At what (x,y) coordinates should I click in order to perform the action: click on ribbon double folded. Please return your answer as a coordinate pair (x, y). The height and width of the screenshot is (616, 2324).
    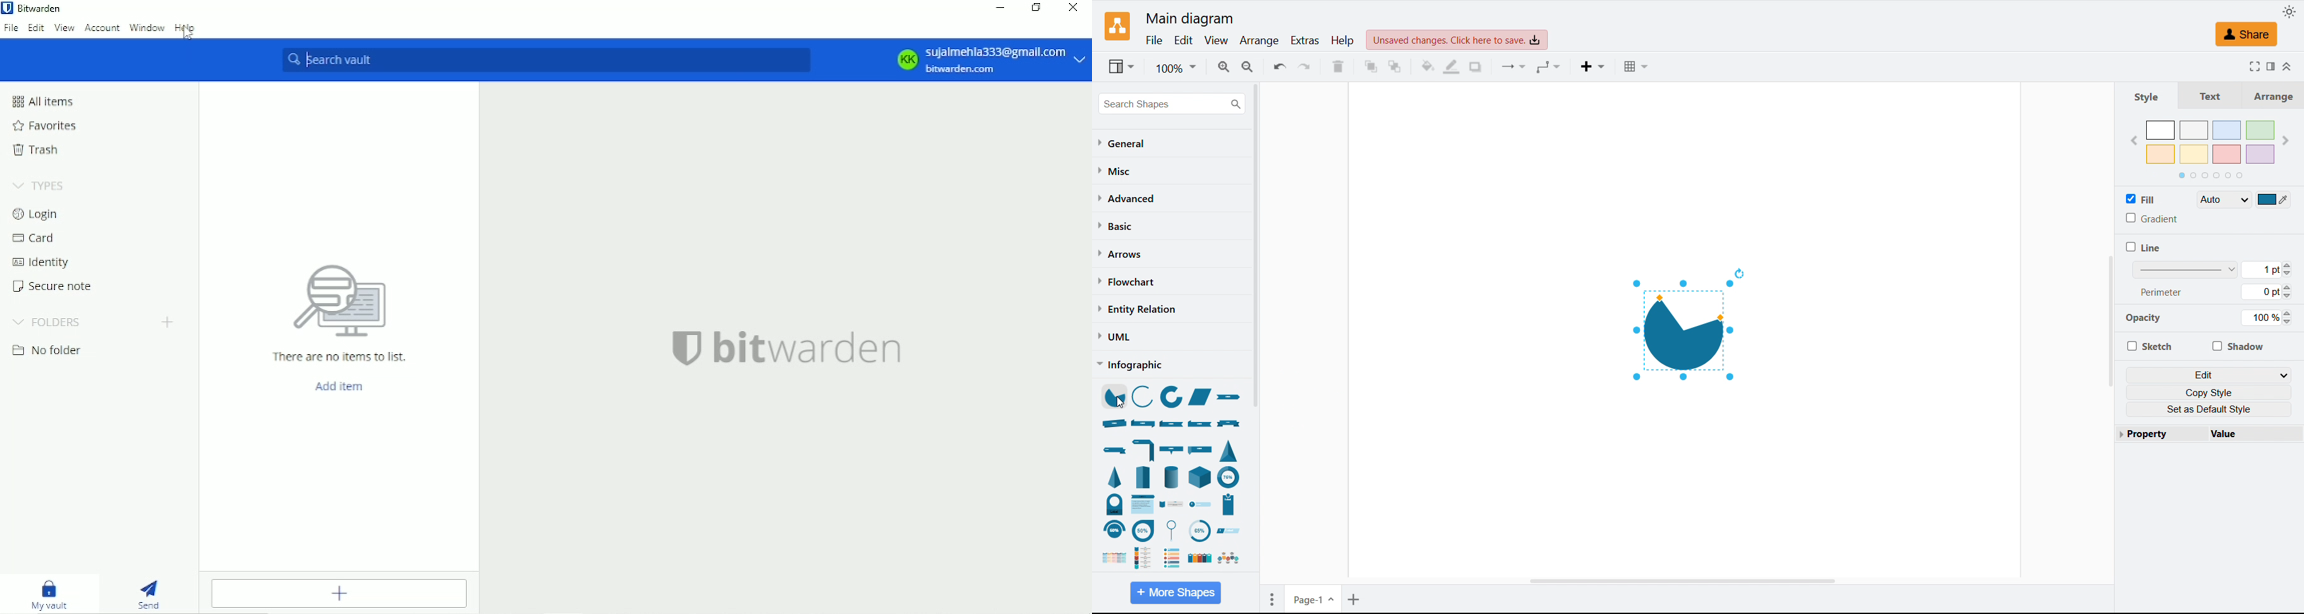
    Looking at the image, I should click on (1144, 423).